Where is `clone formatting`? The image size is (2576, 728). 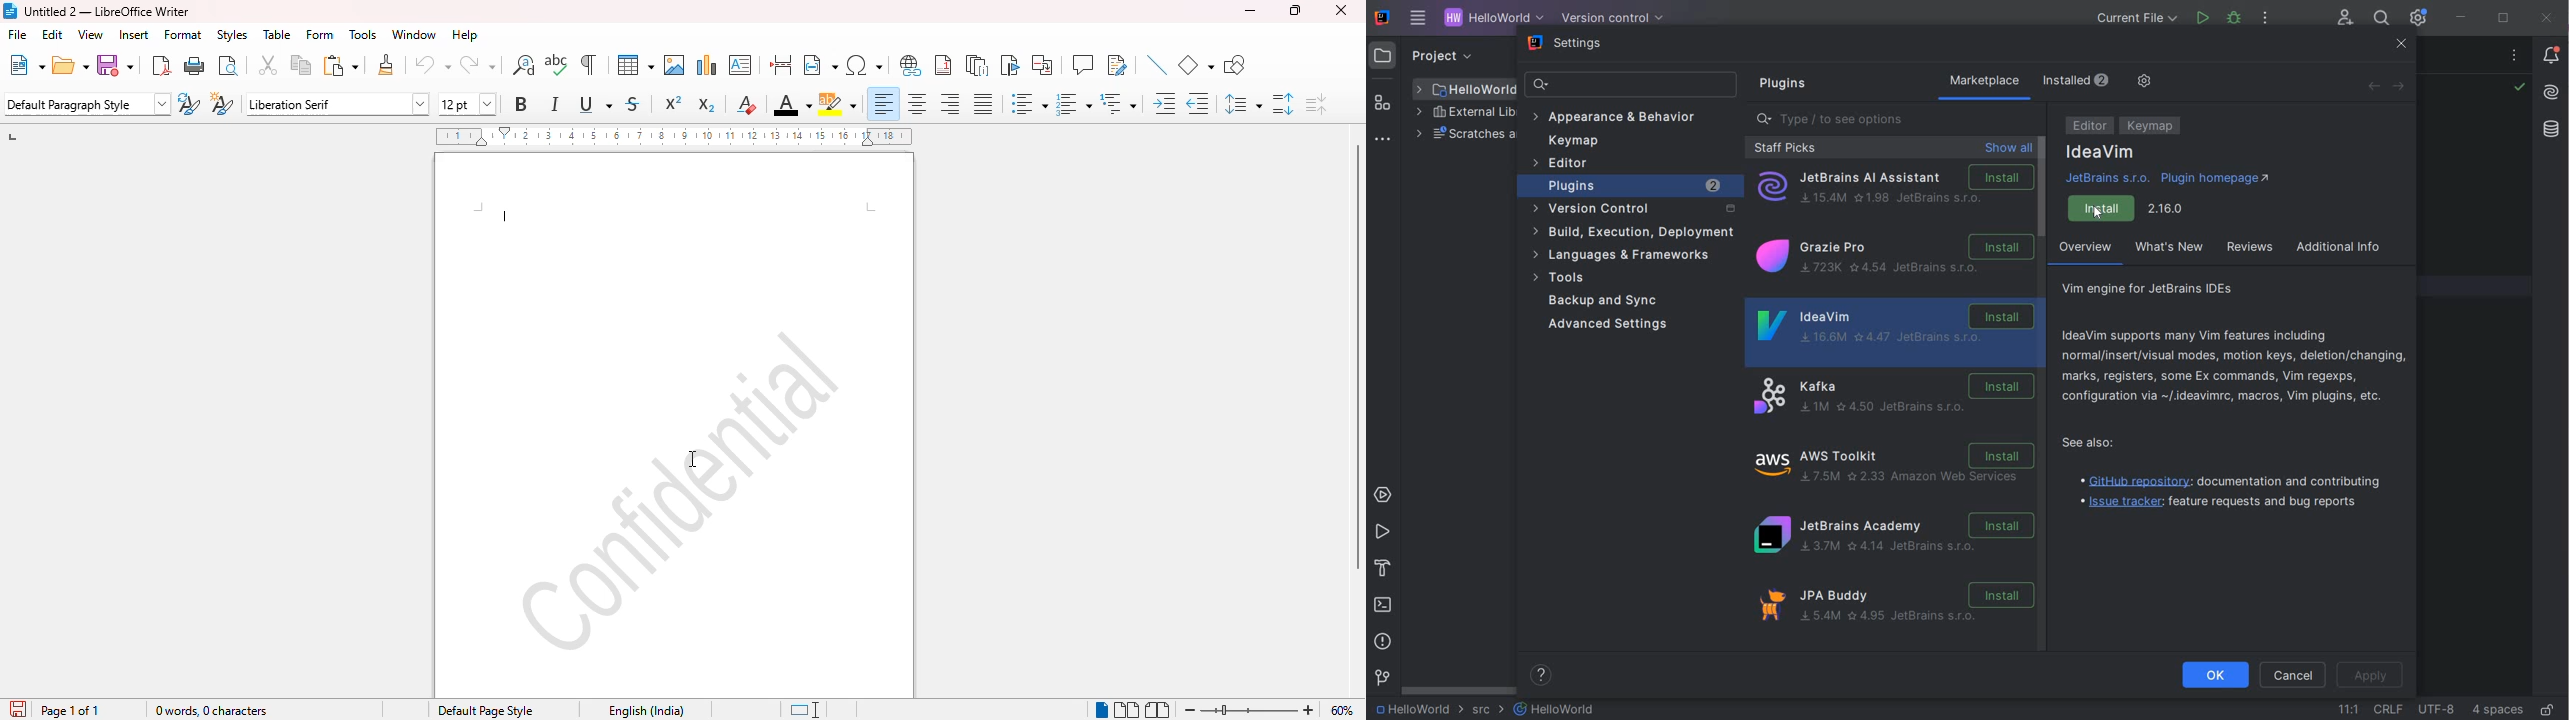
clone formatting is located at coordinates (387, 64).